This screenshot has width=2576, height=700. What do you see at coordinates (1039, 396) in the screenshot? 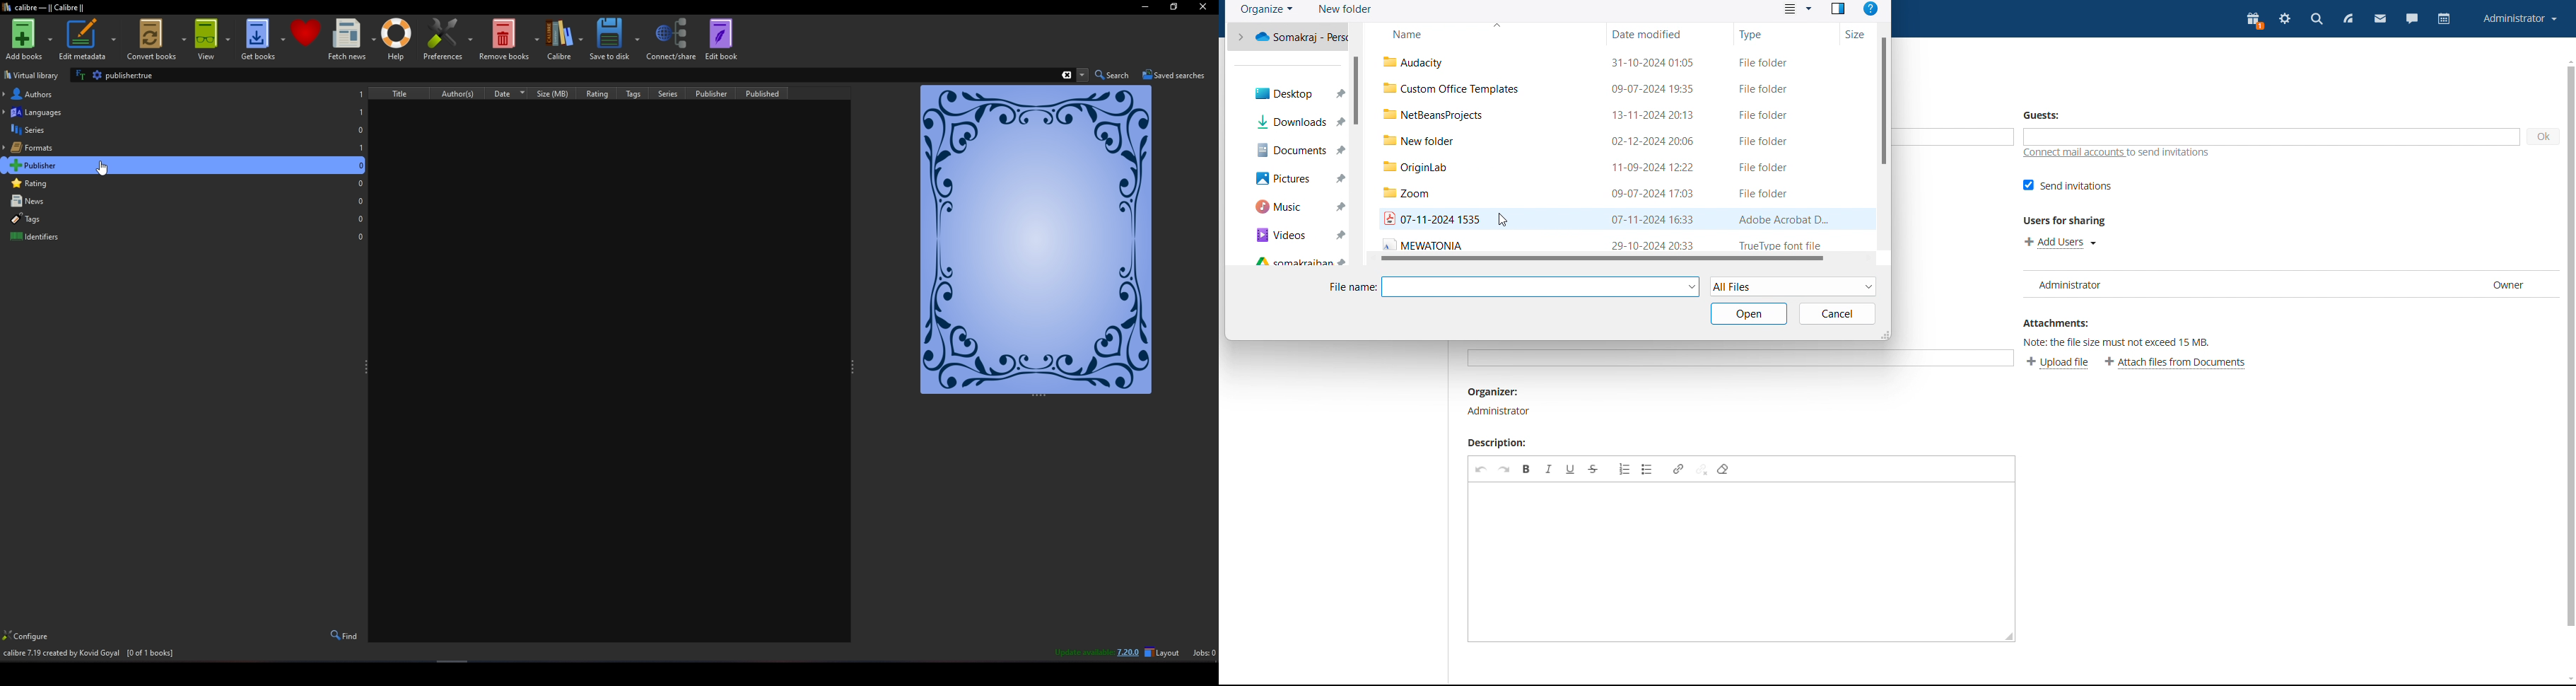
I see `Book cover slider` at bounding box center [1039, 396].